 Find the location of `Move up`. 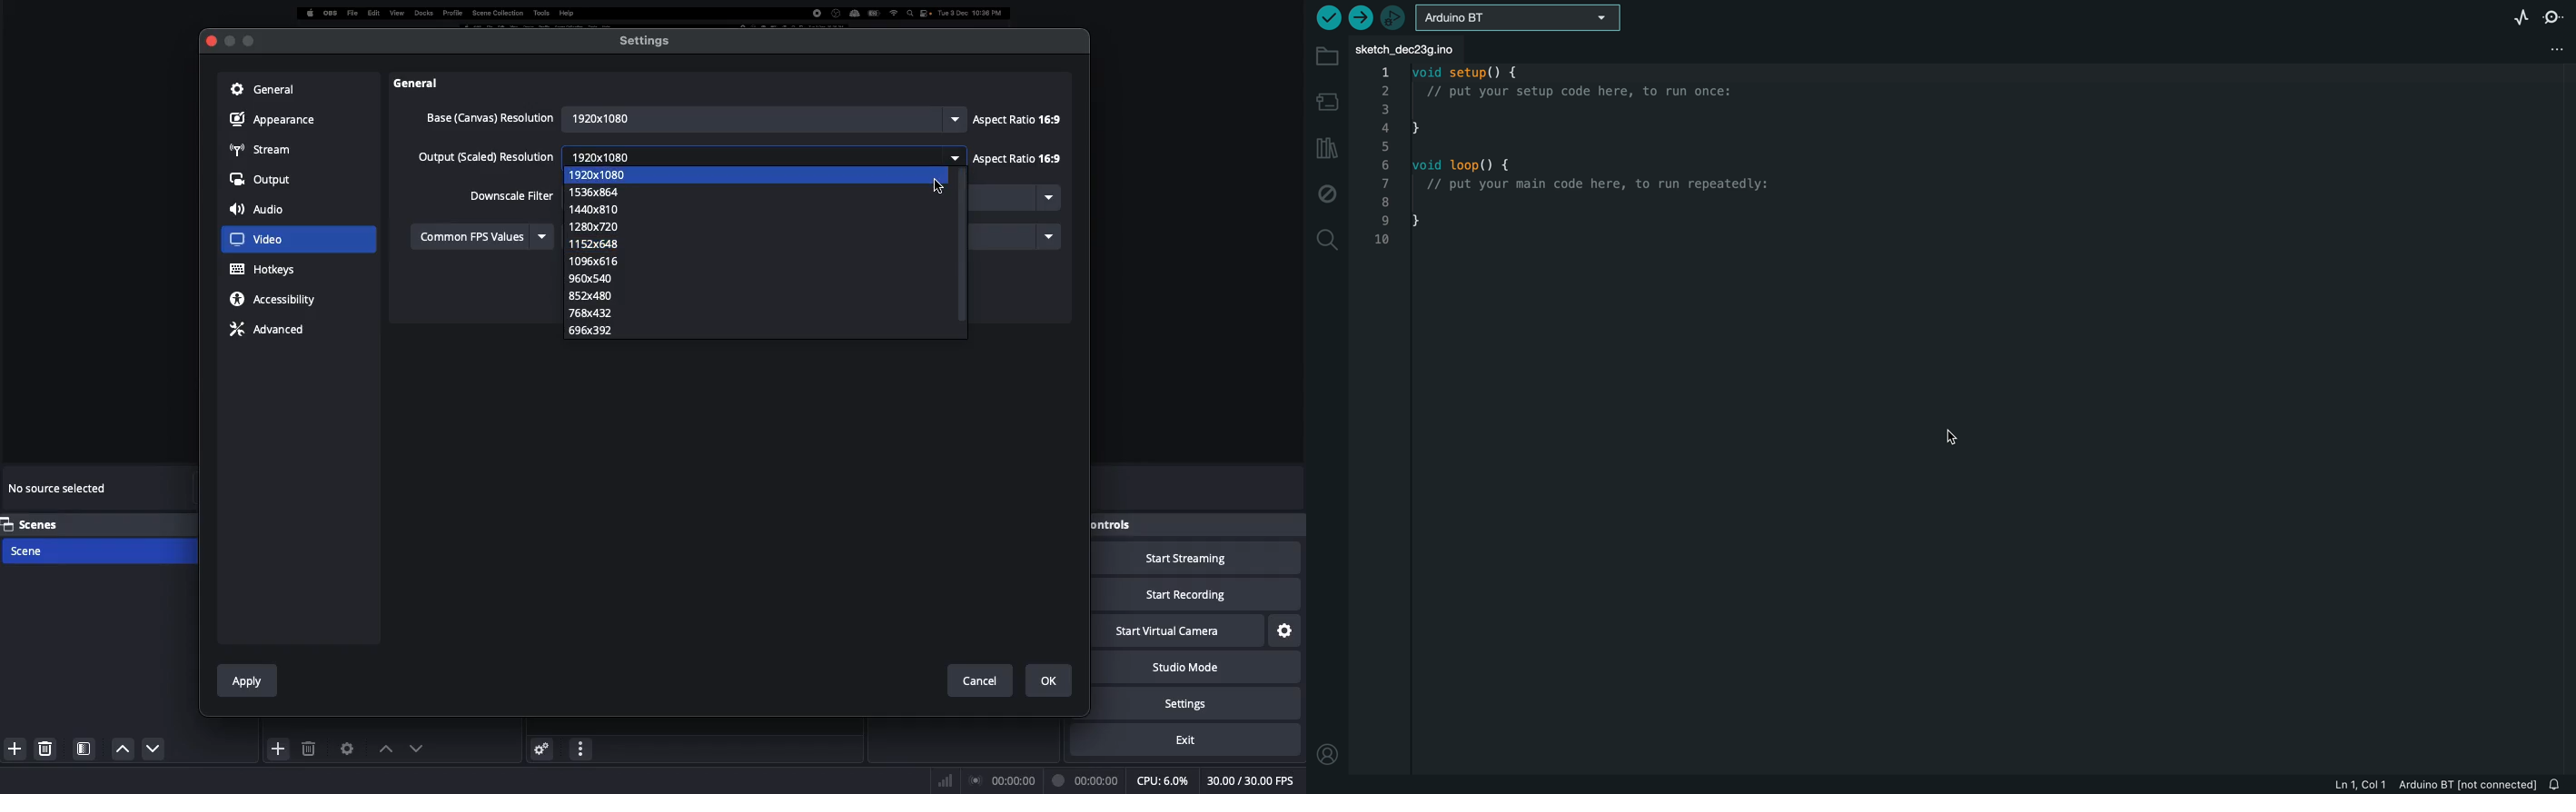

Move up is located at coordinates (382, 749).